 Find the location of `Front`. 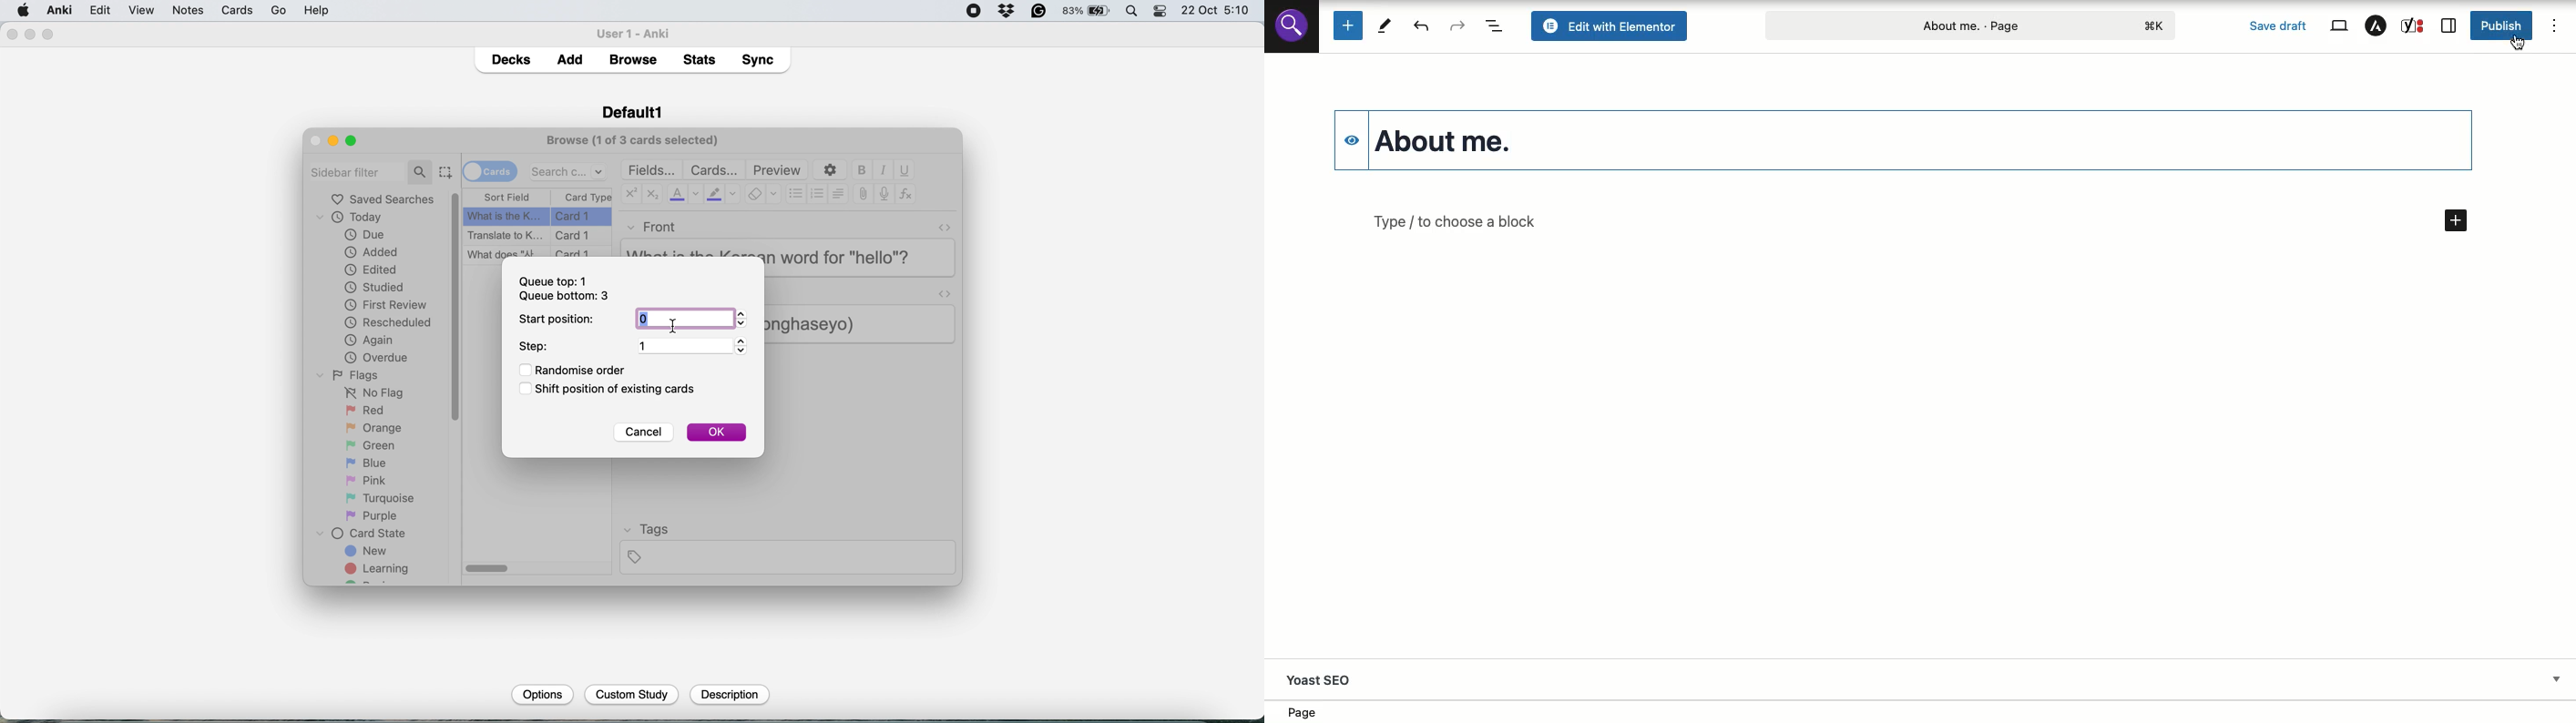

Front is located at coordinates (653, 225).